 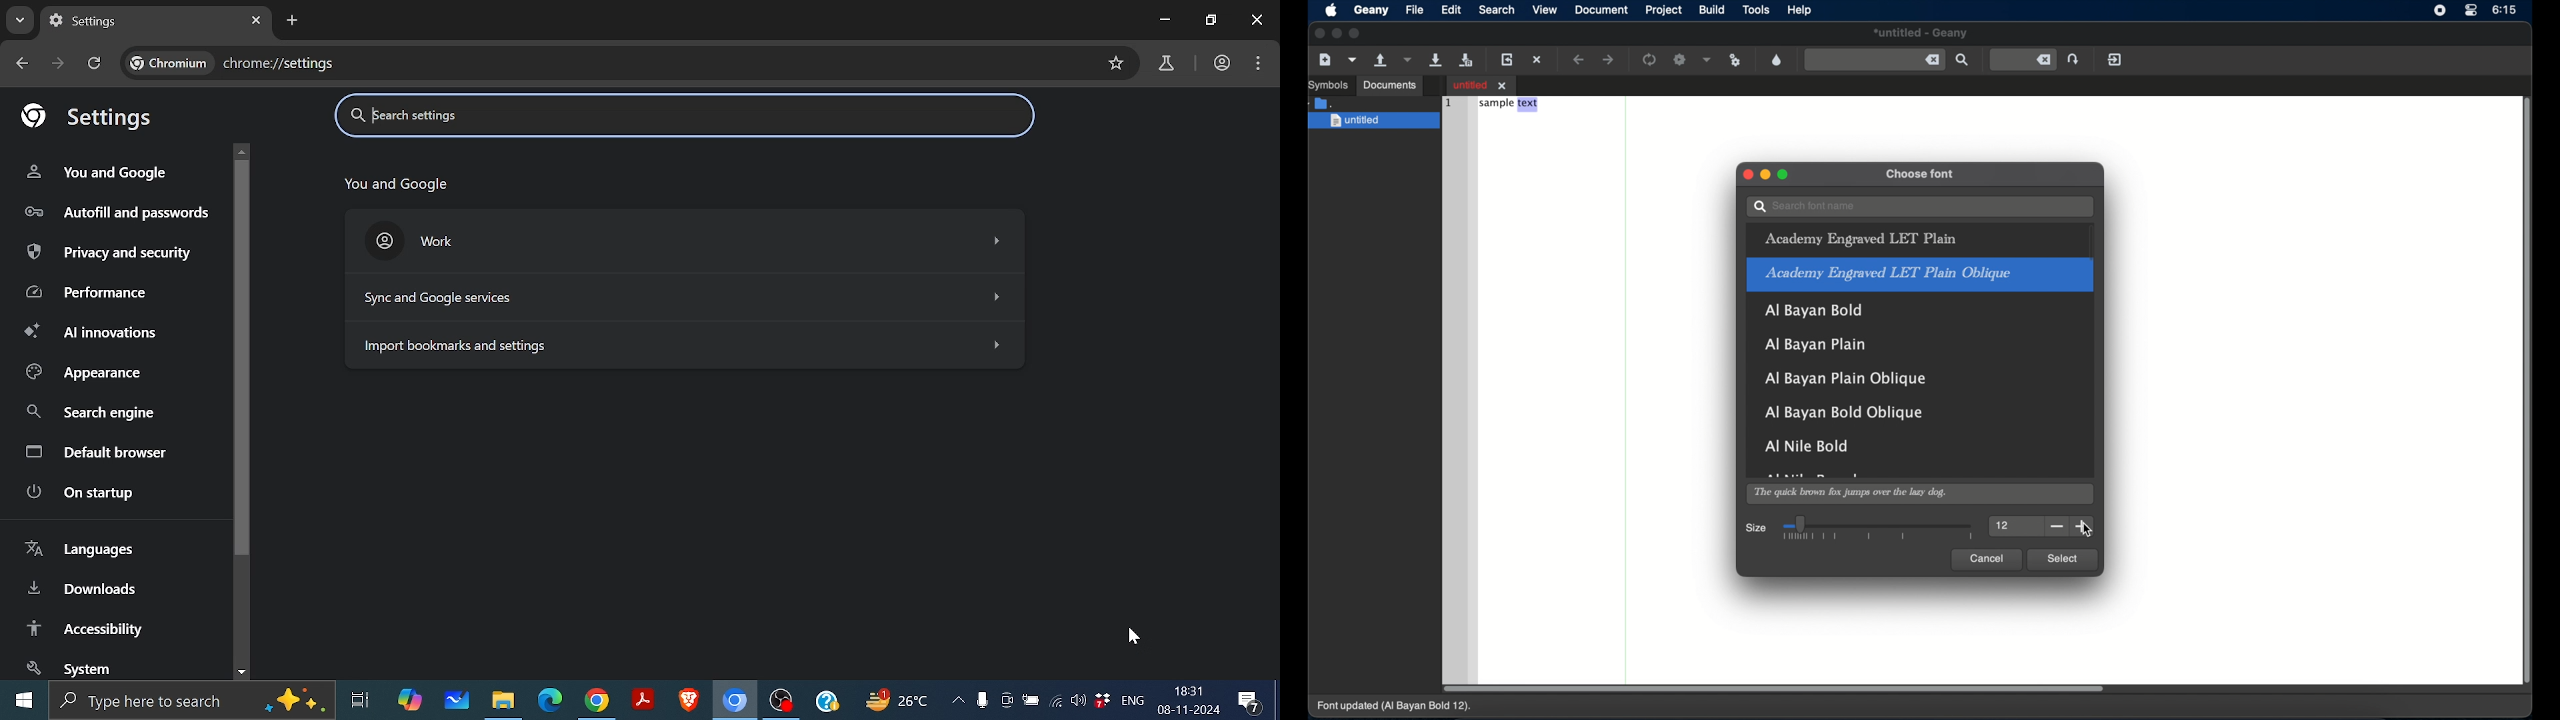 What do you see at coordinates (89, 590) in the screenshot?
I see `Downloads` at bounding box center [89, 590].